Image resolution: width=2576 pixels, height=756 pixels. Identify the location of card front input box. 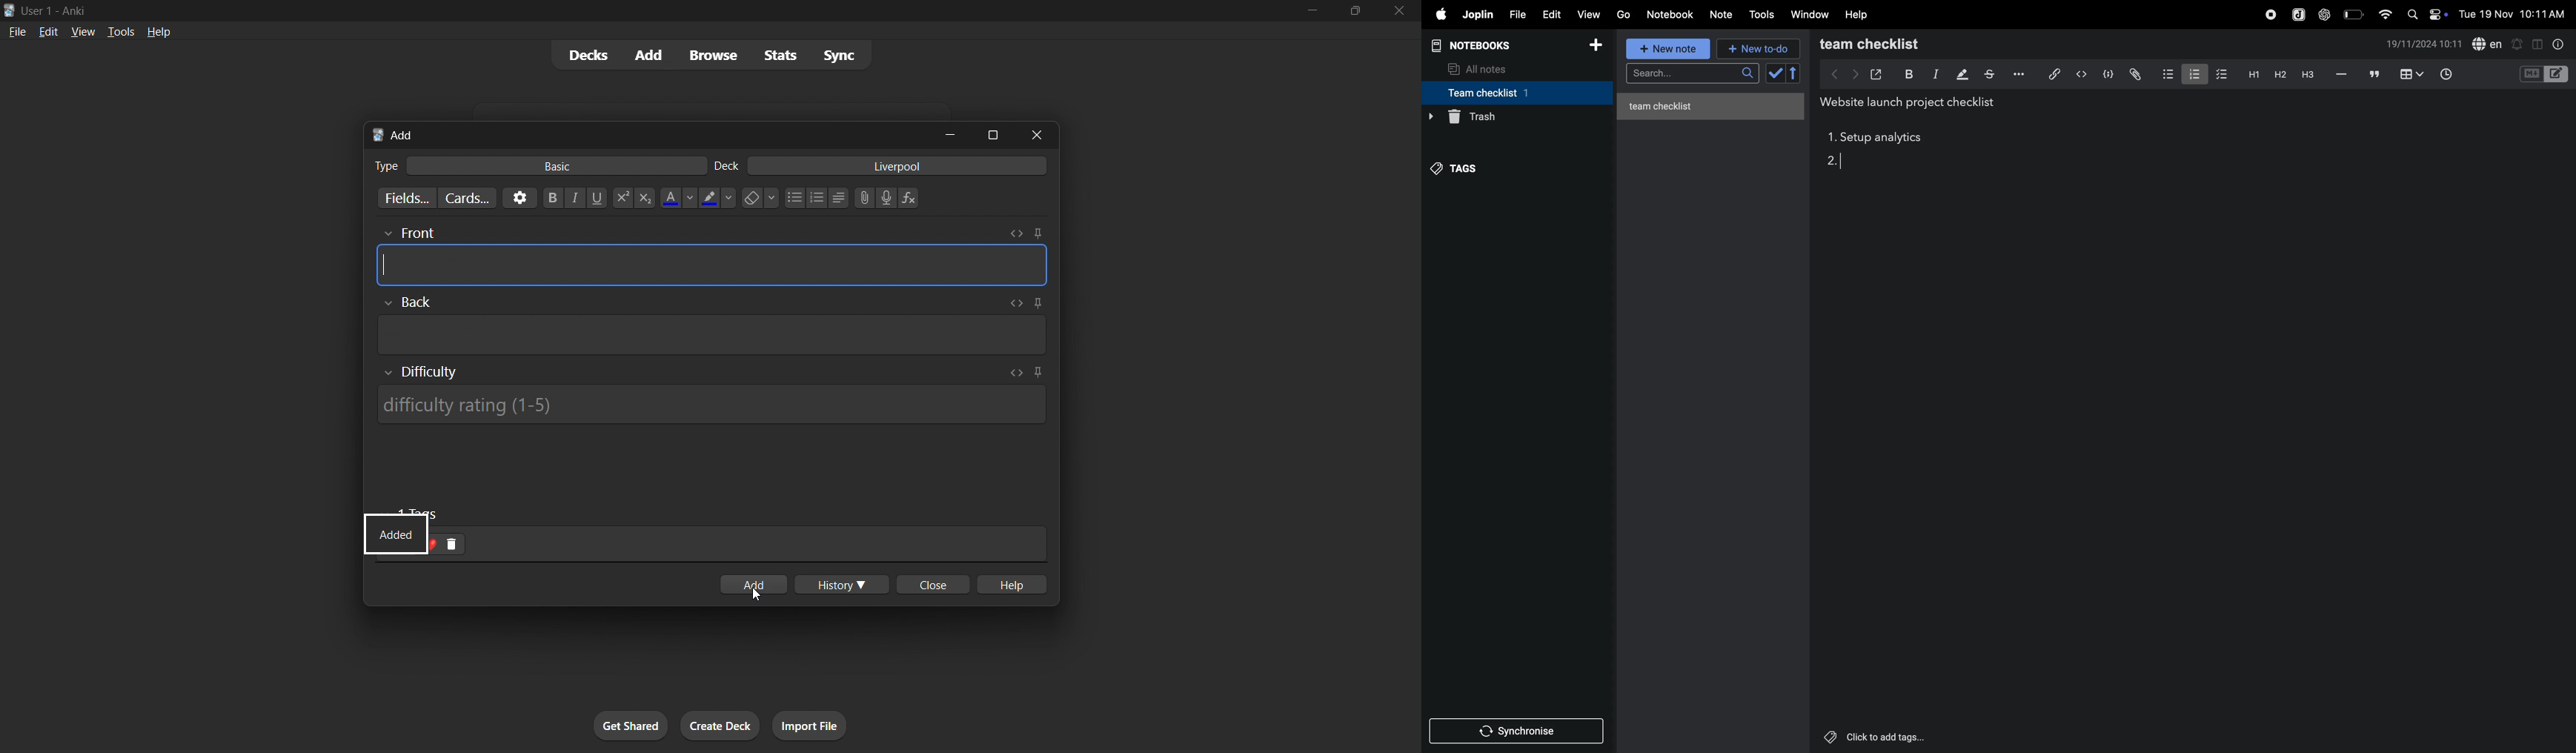
(711, 260).